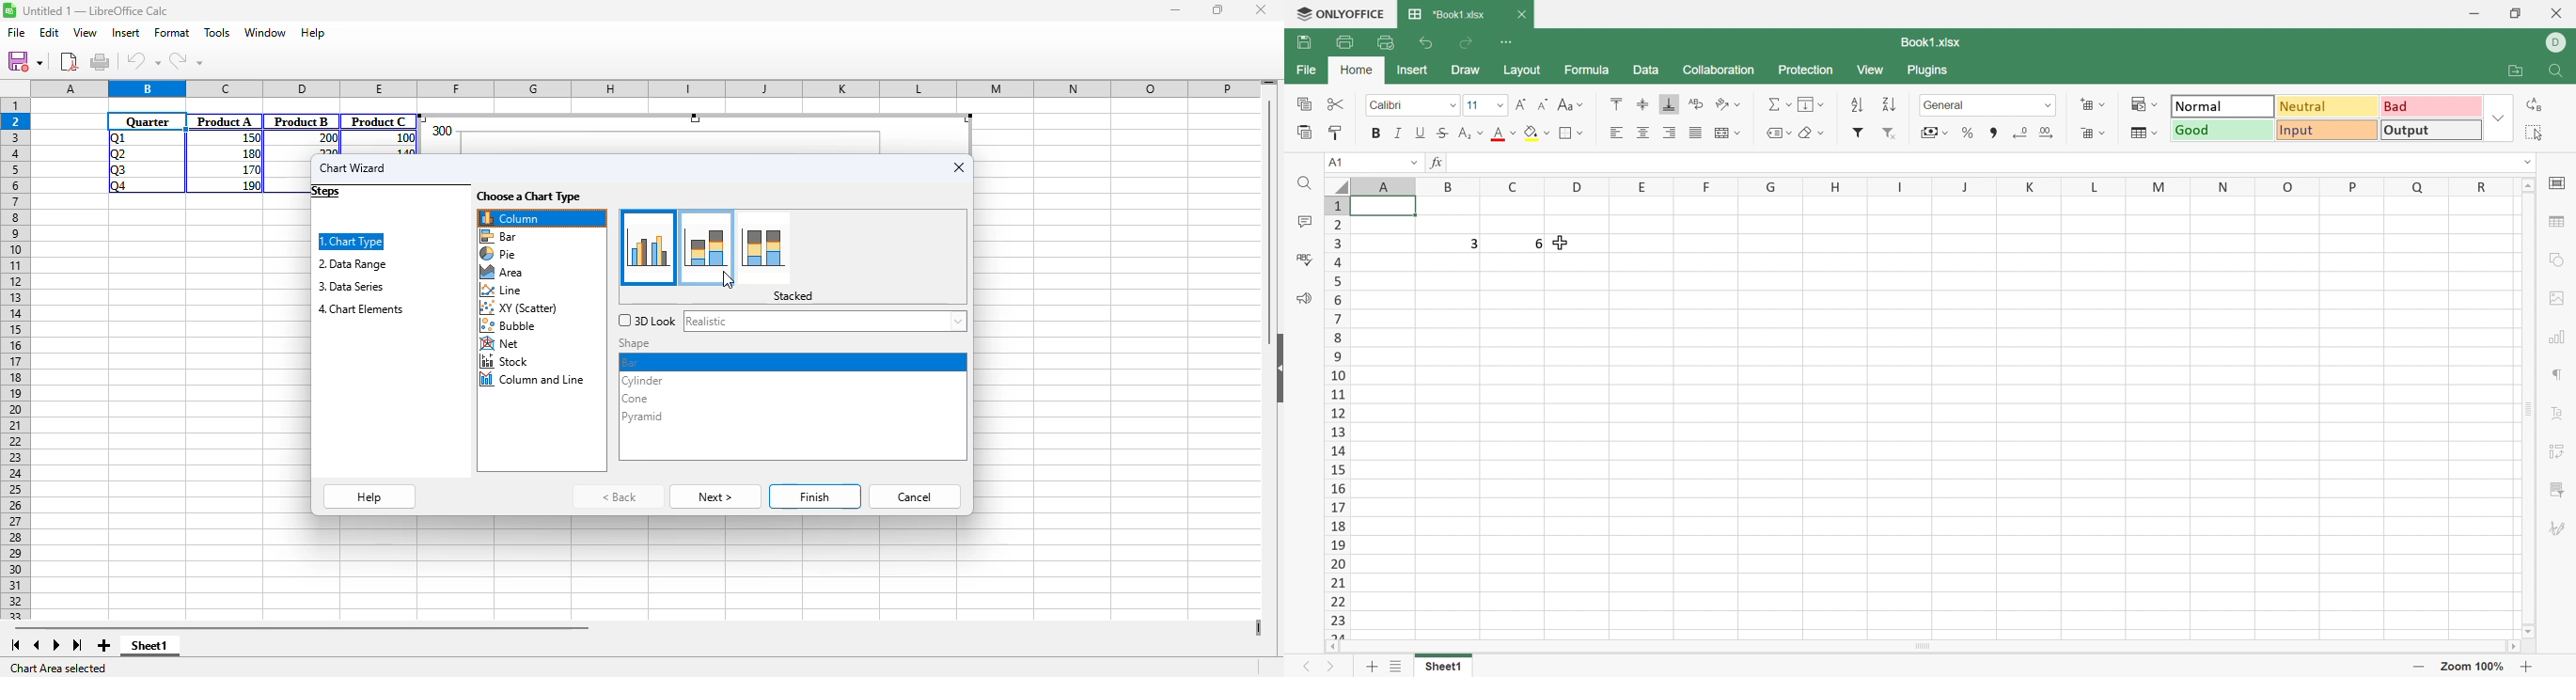 This screenshot has height=700, width=2576. Describe the element at coordinates (1521, 14) in the screenshot. I see `Close` at that location.